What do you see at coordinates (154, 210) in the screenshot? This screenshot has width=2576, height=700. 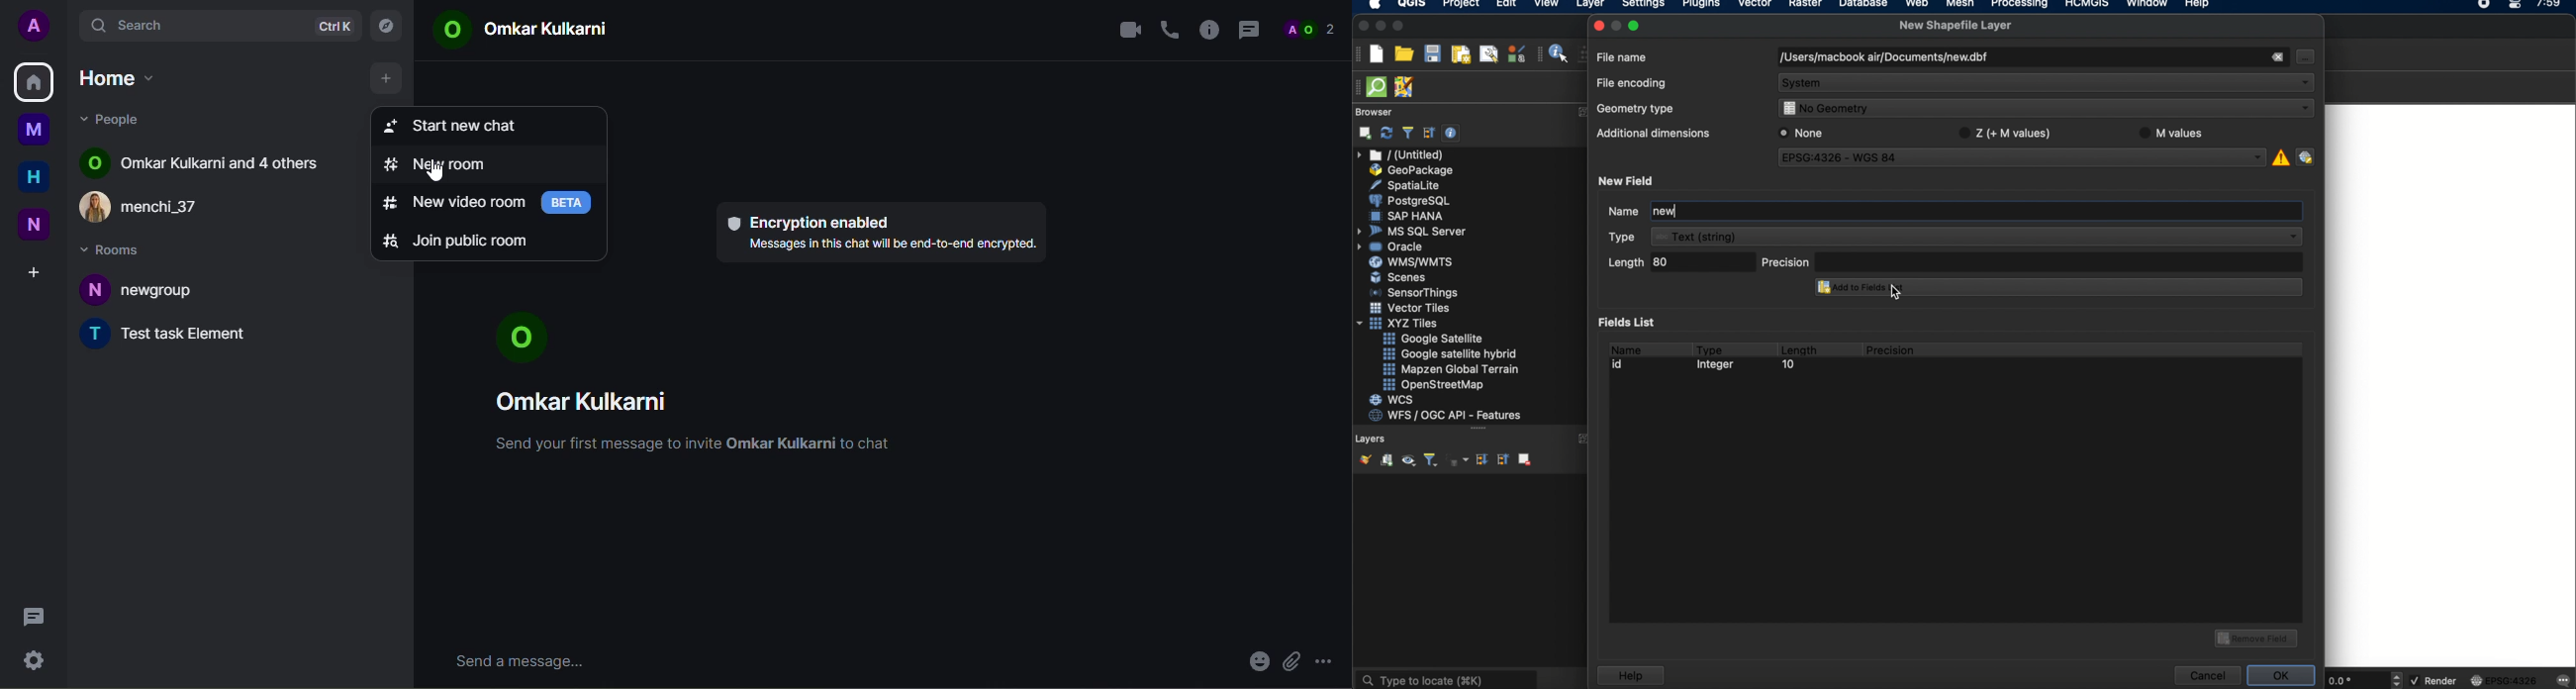 I see `£) menchi_37` at bounding box center [154, 210].